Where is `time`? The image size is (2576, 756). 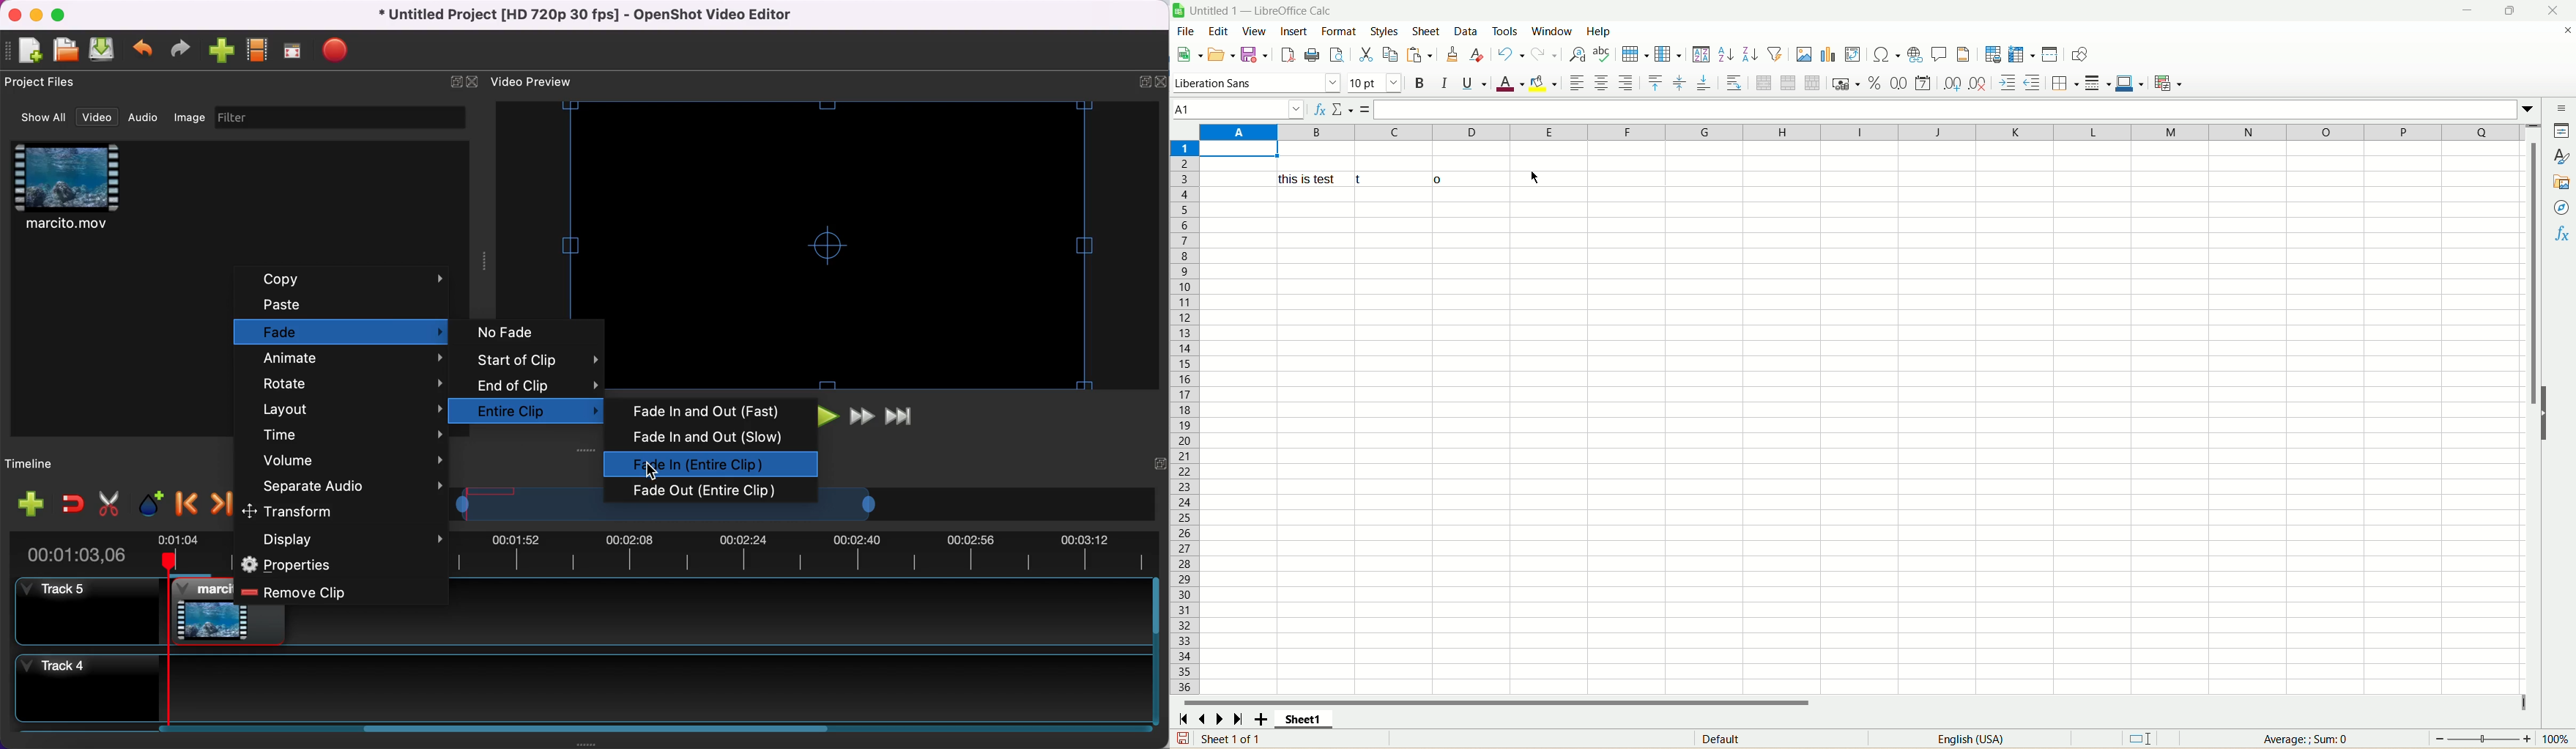 time is located at coordinates (350, 434).